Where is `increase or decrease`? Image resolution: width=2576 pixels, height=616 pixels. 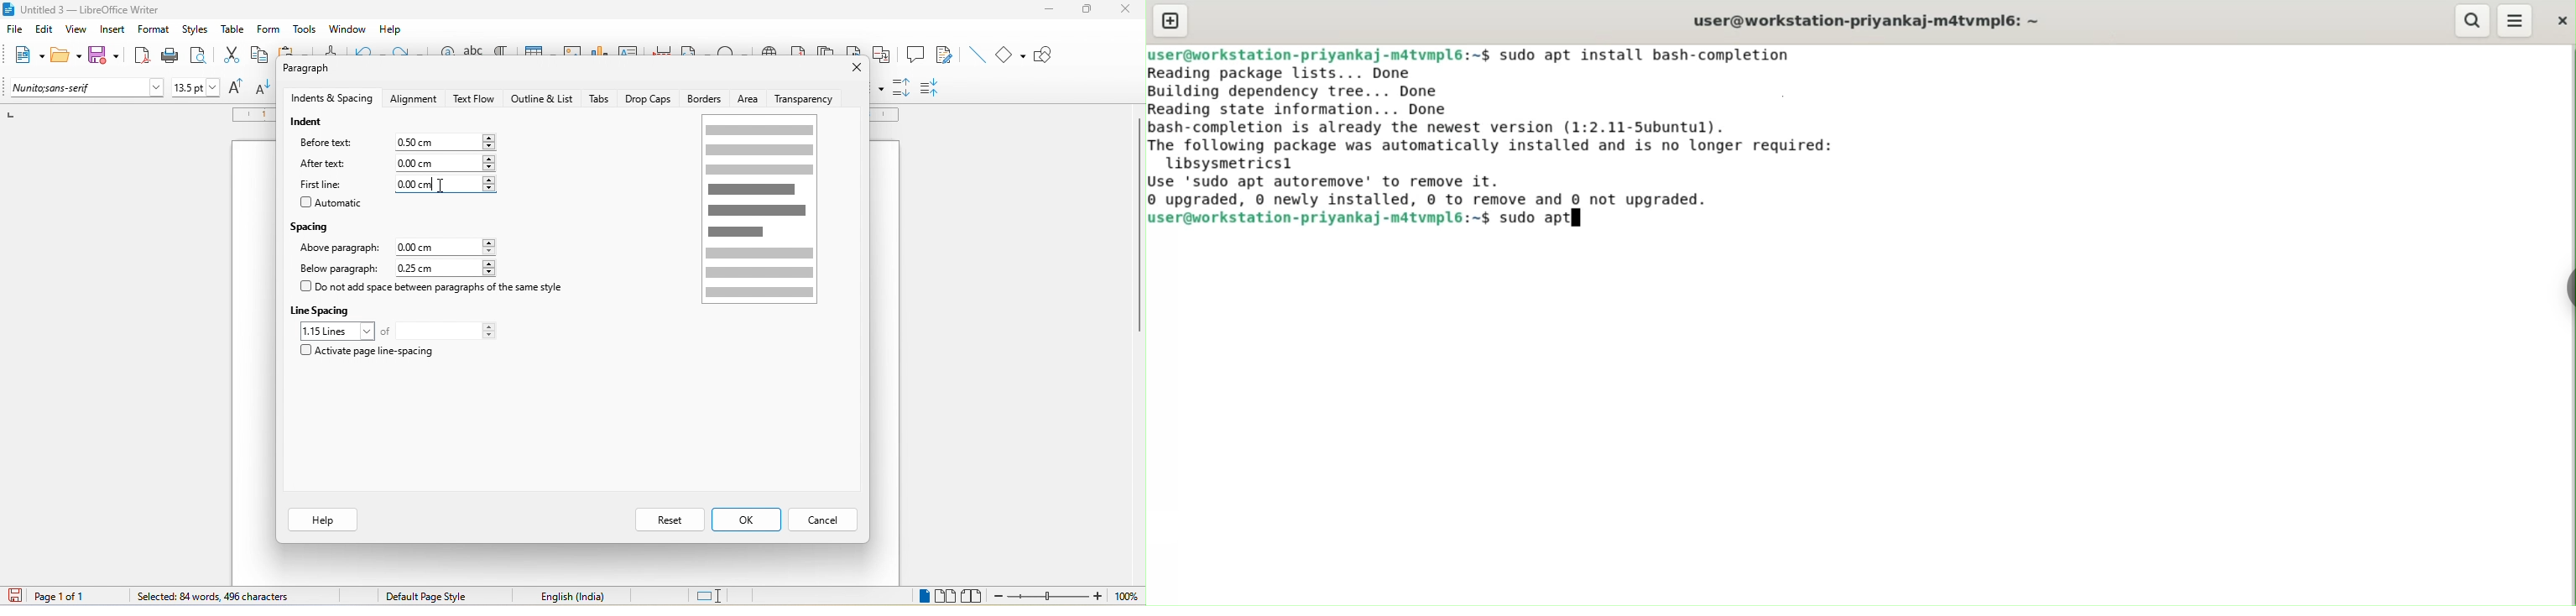 increase or decrease is located at coordinates (489, 185).